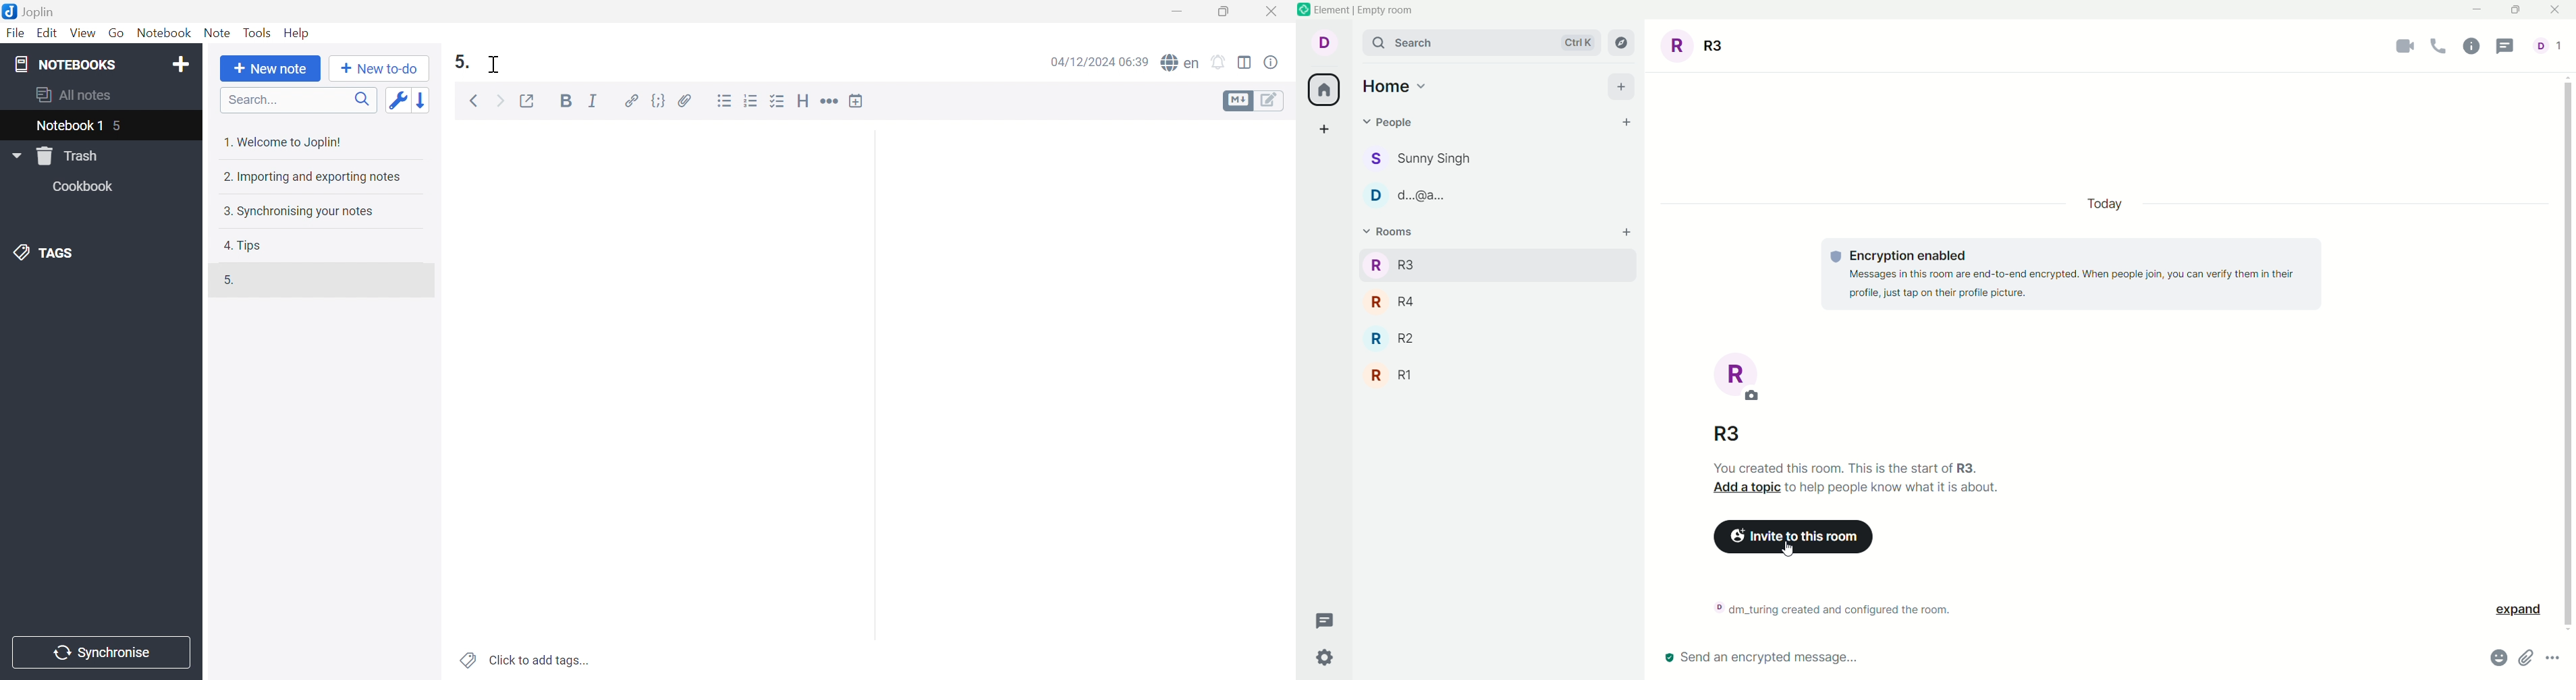 The image size is (2576, 700). I want to click on close, so click(2553, 10).